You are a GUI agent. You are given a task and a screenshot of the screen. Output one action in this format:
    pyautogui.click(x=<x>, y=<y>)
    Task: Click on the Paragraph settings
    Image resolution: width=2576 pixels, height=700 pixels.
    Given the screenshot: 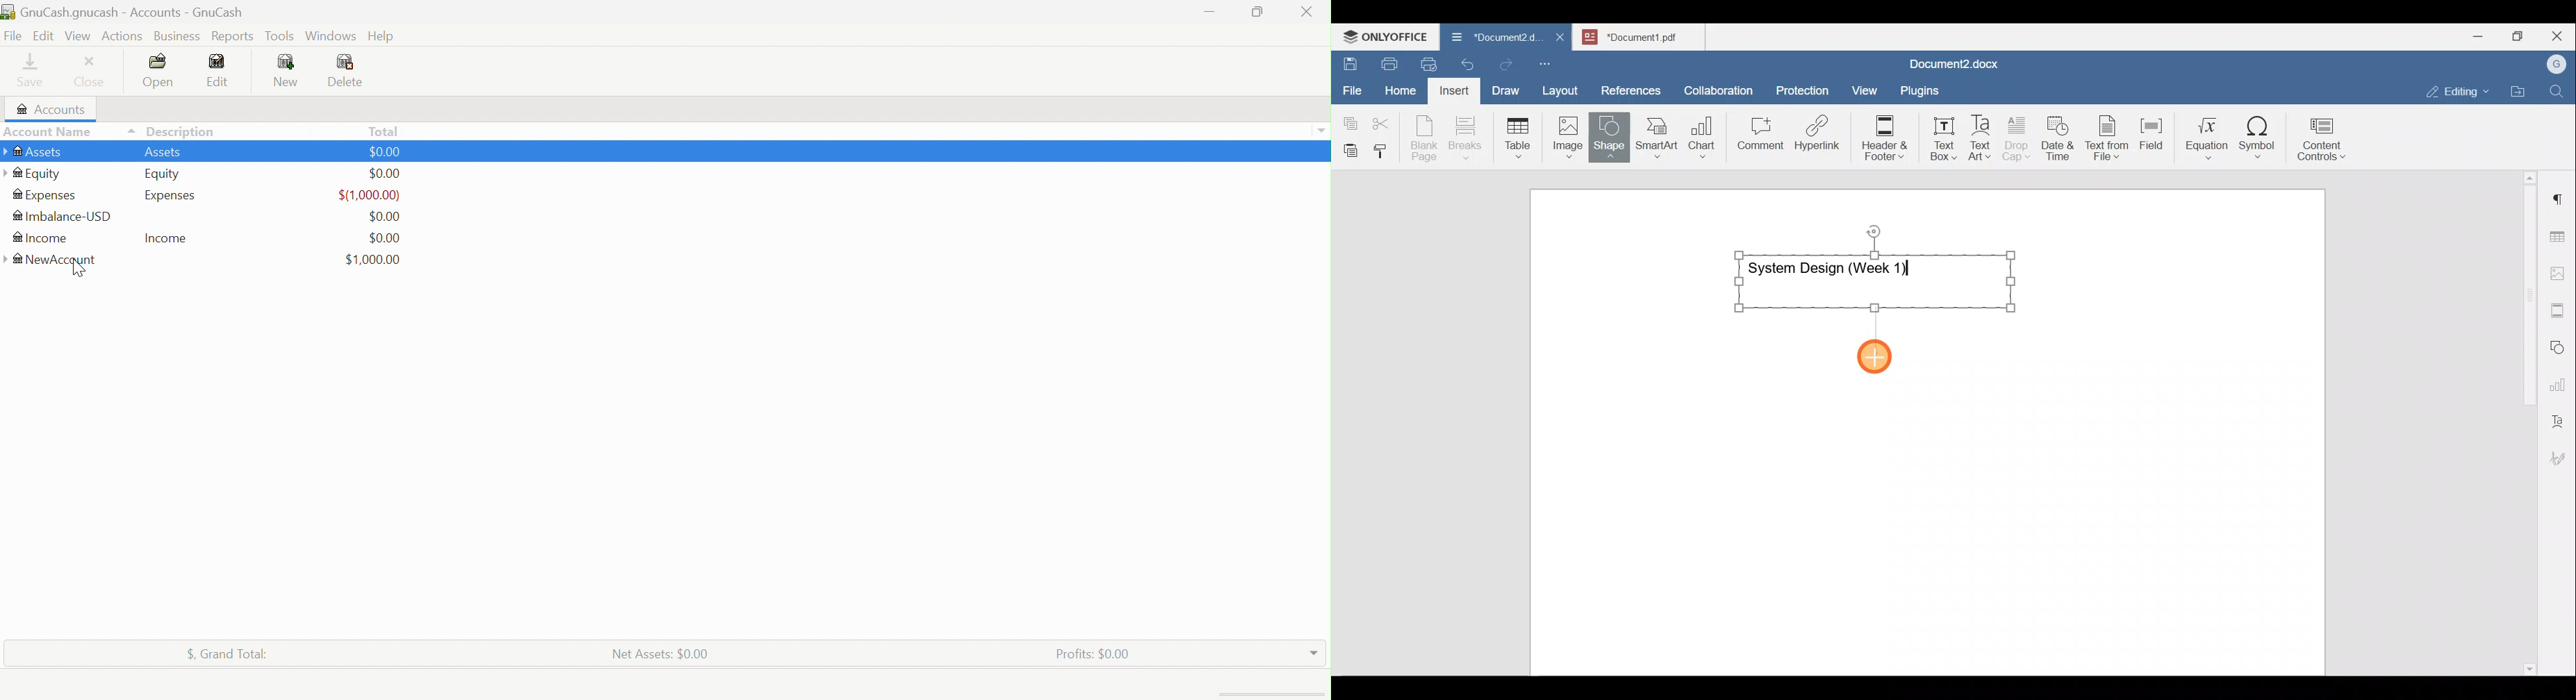 What is the action you would take?
    pyautogui.click(x=2559, y=194)
    